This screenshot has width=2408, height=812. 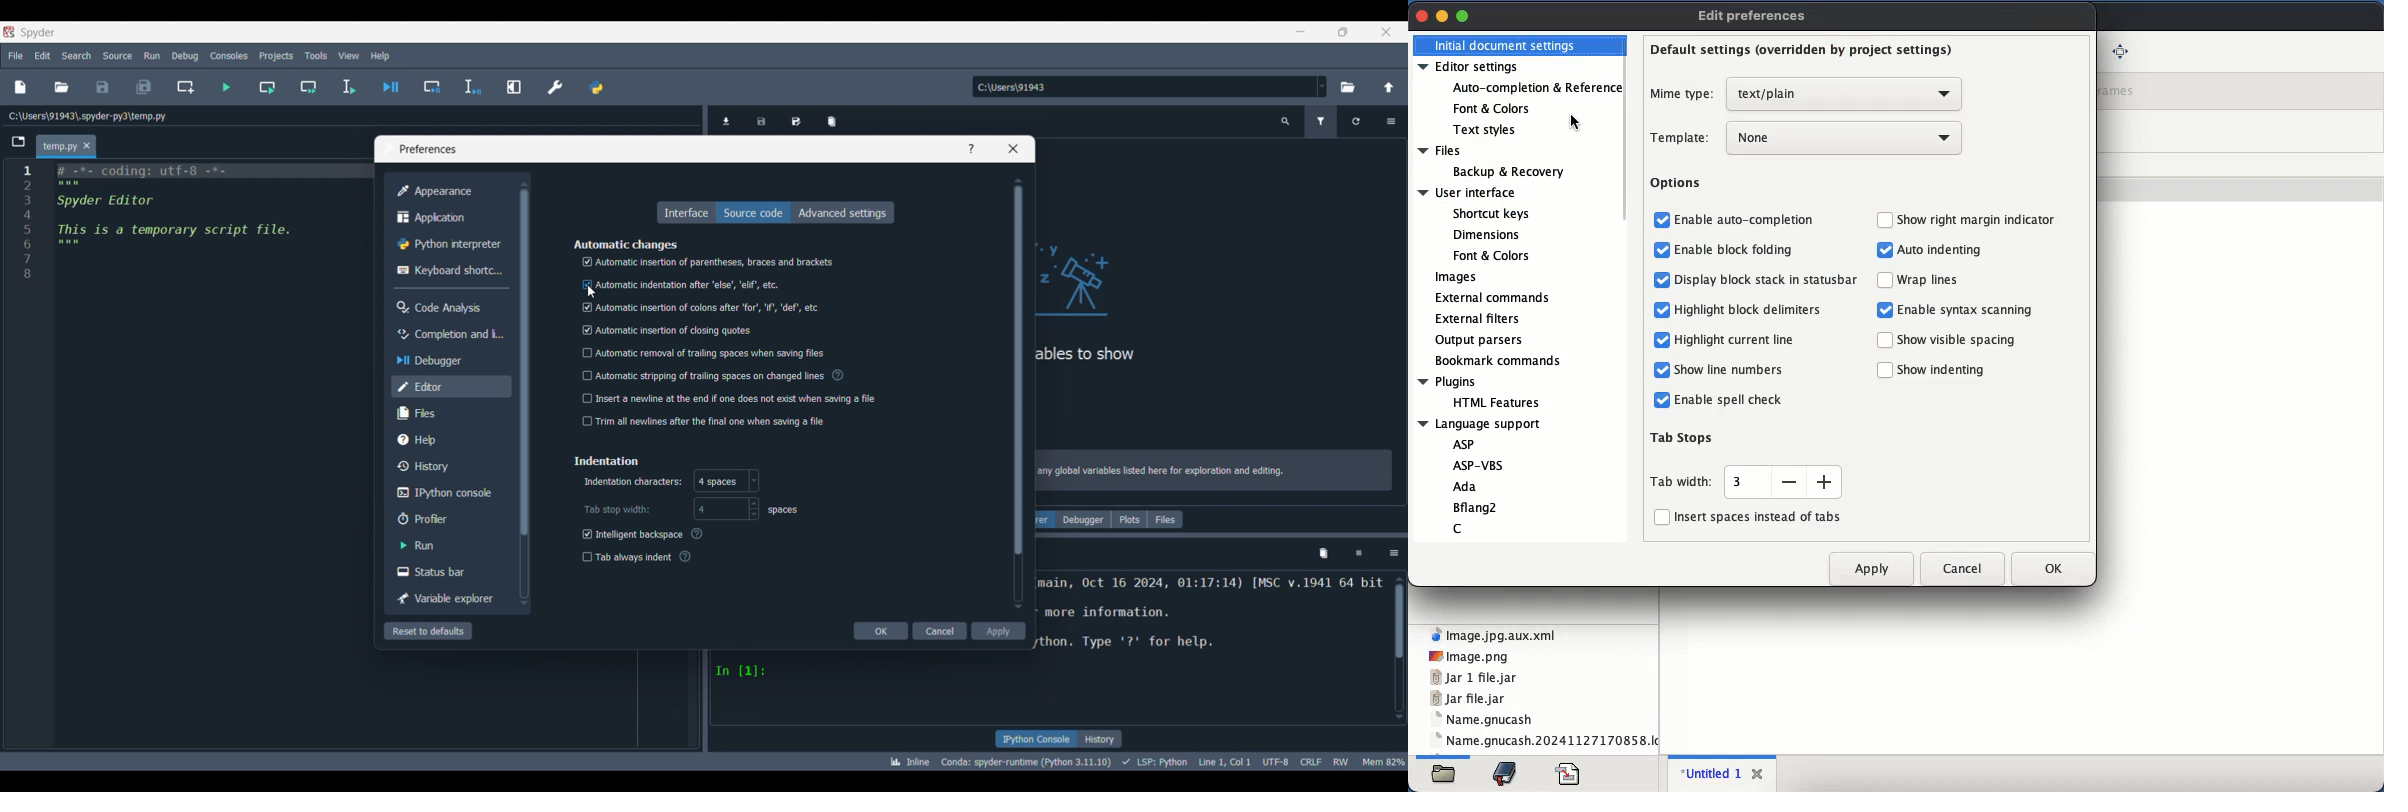 What do you see at coordinates (726, 120) in the screenshot?
I see `Import data` at bounding box center [726, 120].